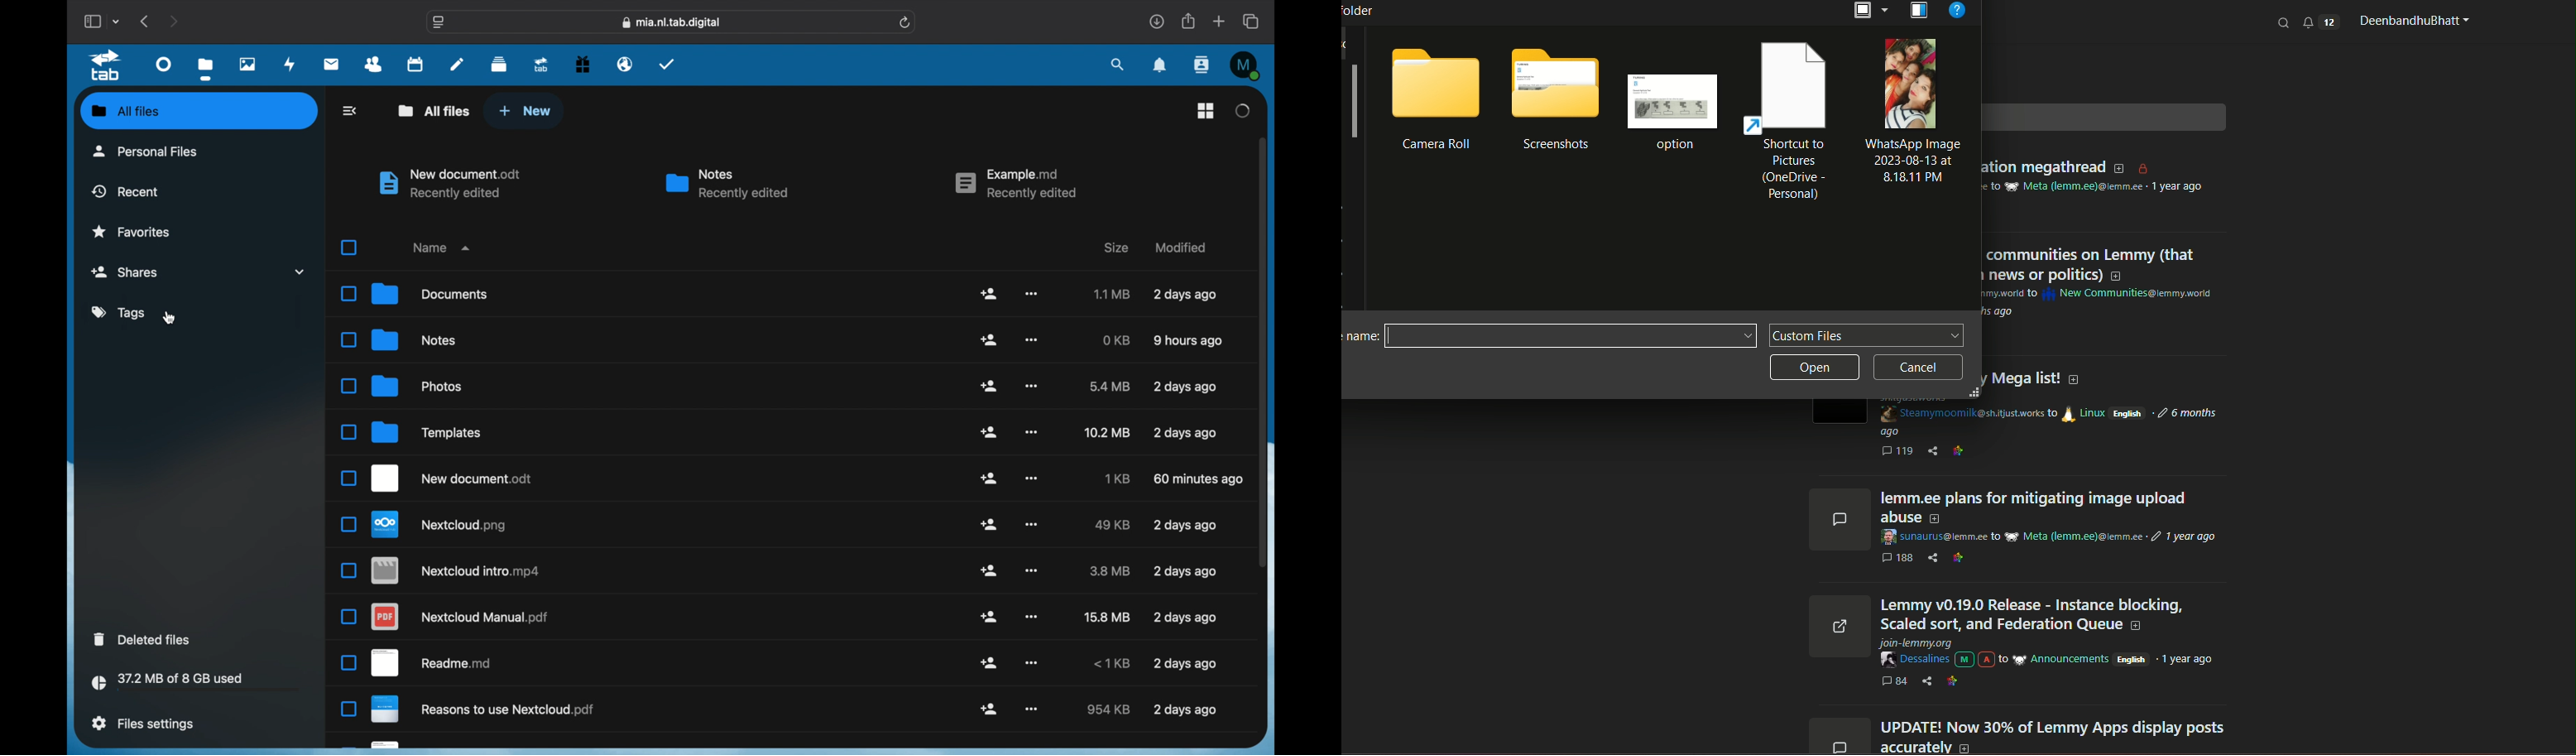  Describe the element at coordinates (347, 340) in the screenshot. I see `Unselected checkbox` at that location.